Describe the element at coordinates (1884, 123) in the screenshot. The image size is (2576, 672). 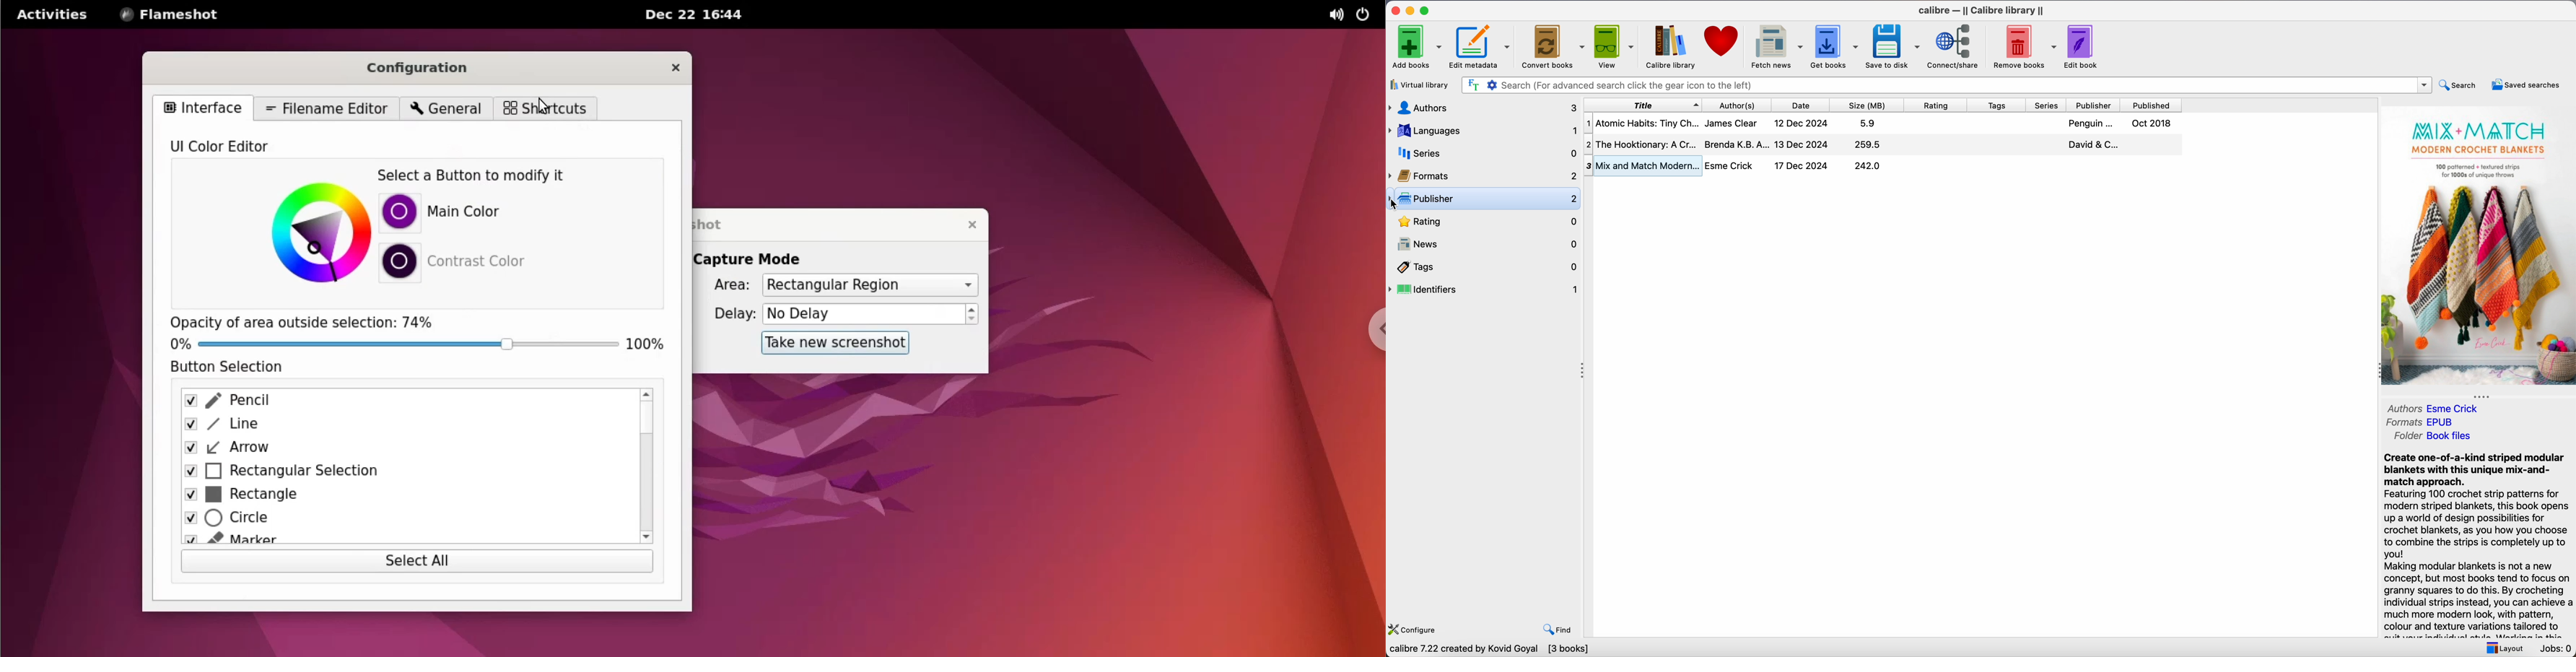
I see `Atomic Habits` at that location.